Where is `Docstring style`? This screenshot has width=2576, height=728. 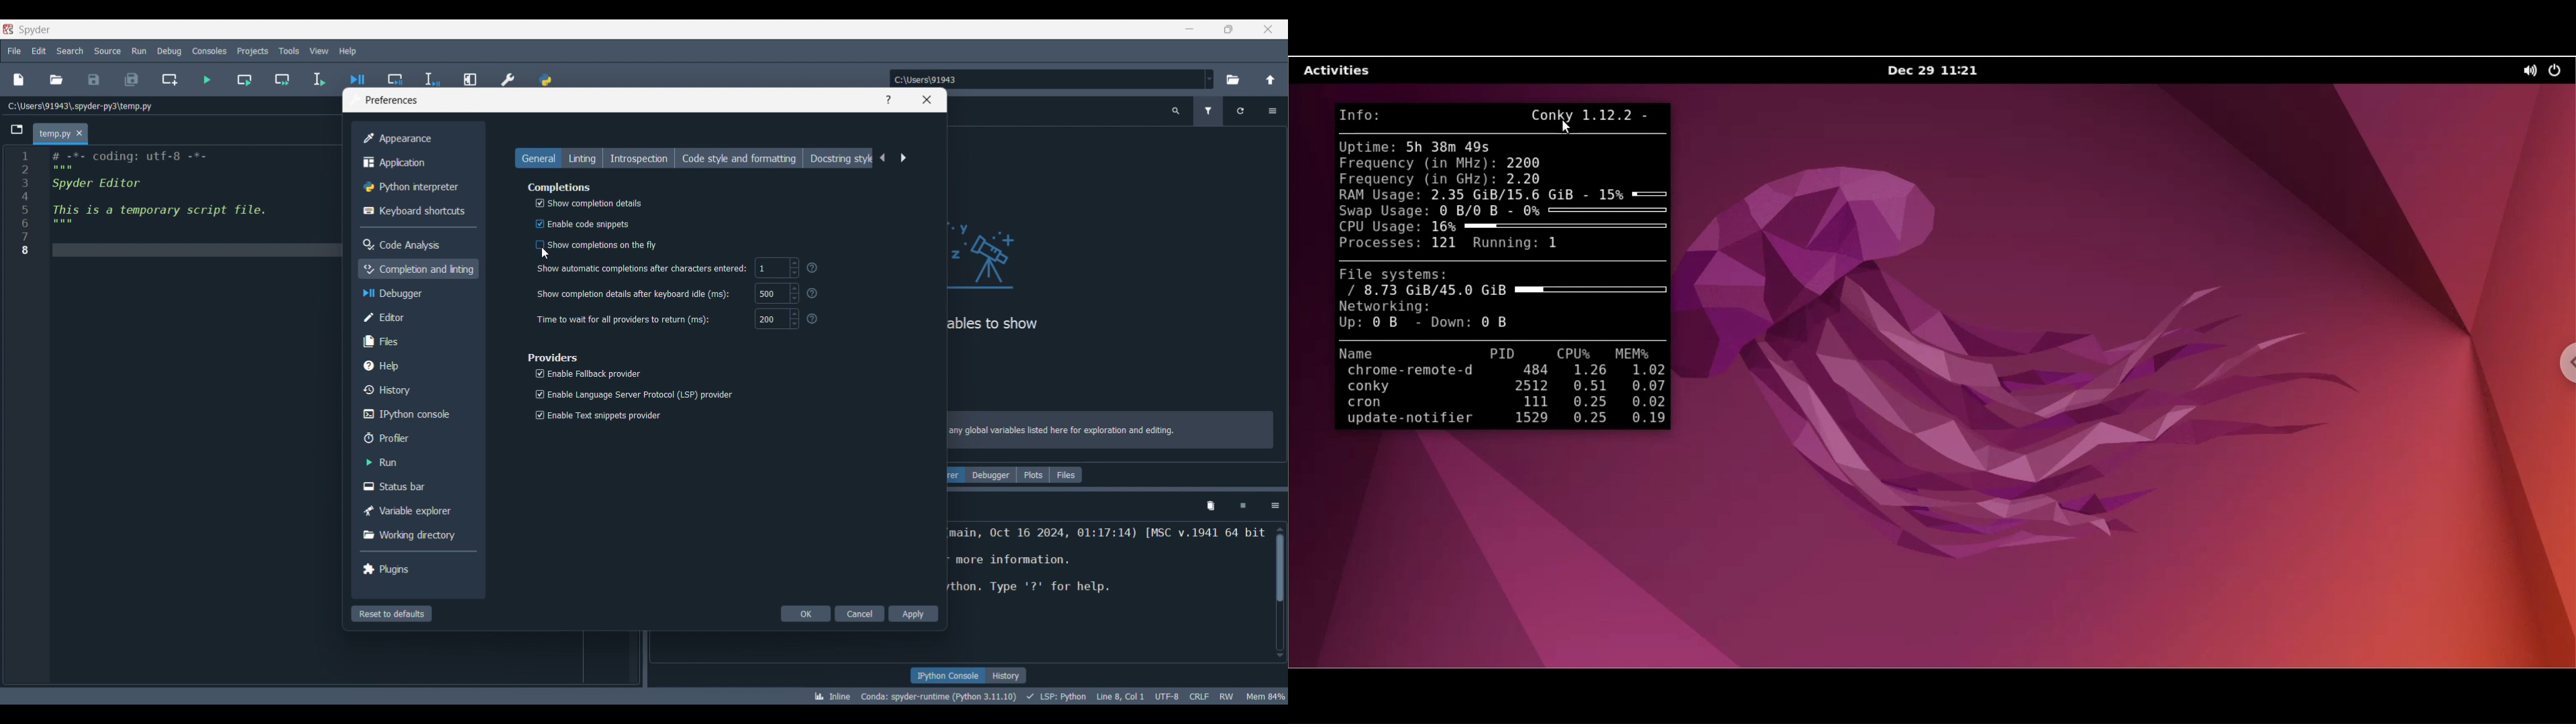 Docstring style is located at coordinates (839, 158).